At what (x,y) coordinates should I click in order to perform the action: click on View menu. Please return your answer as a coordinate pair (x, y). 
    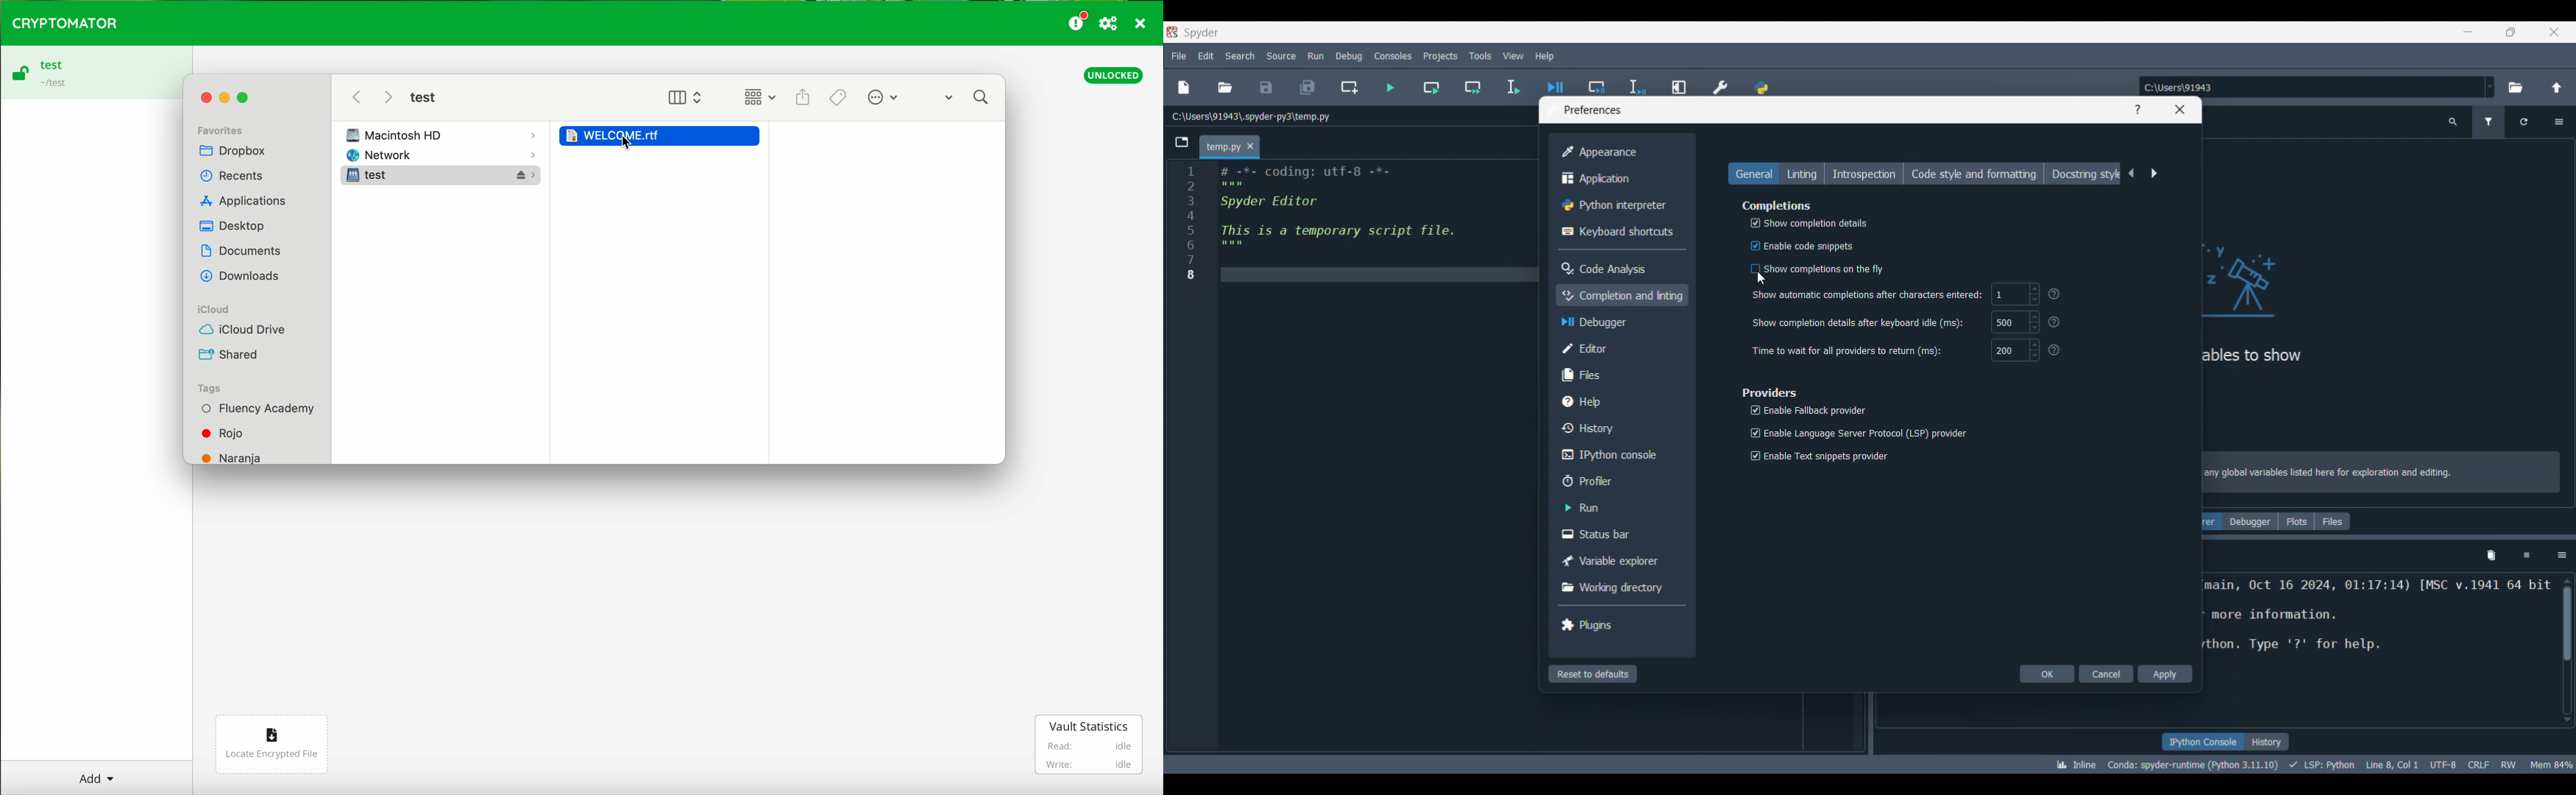
    Looking at the image, I should click on (1514, 56).